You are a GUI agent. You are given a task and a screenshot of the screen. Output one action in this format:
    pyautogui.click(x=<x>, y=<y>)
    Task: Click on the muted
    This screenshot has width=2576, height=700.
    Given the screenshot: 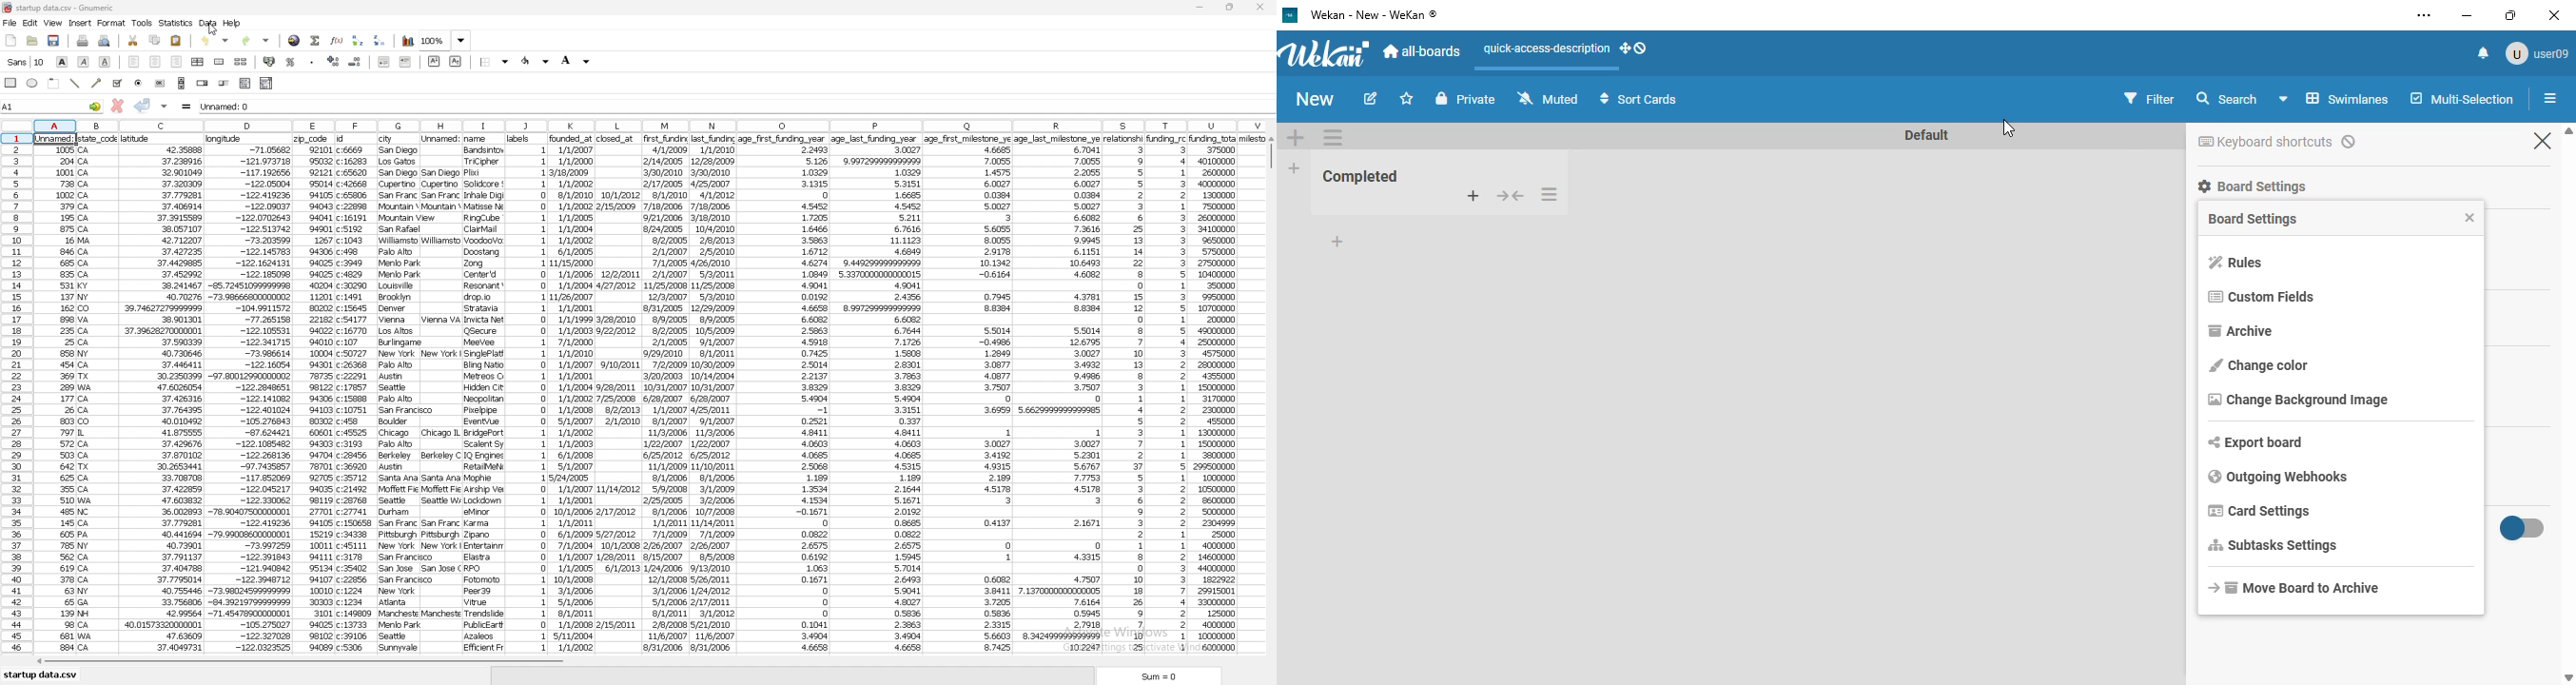 What is the action you would take?
    pyautogui.click(x=1548, y=98)
    